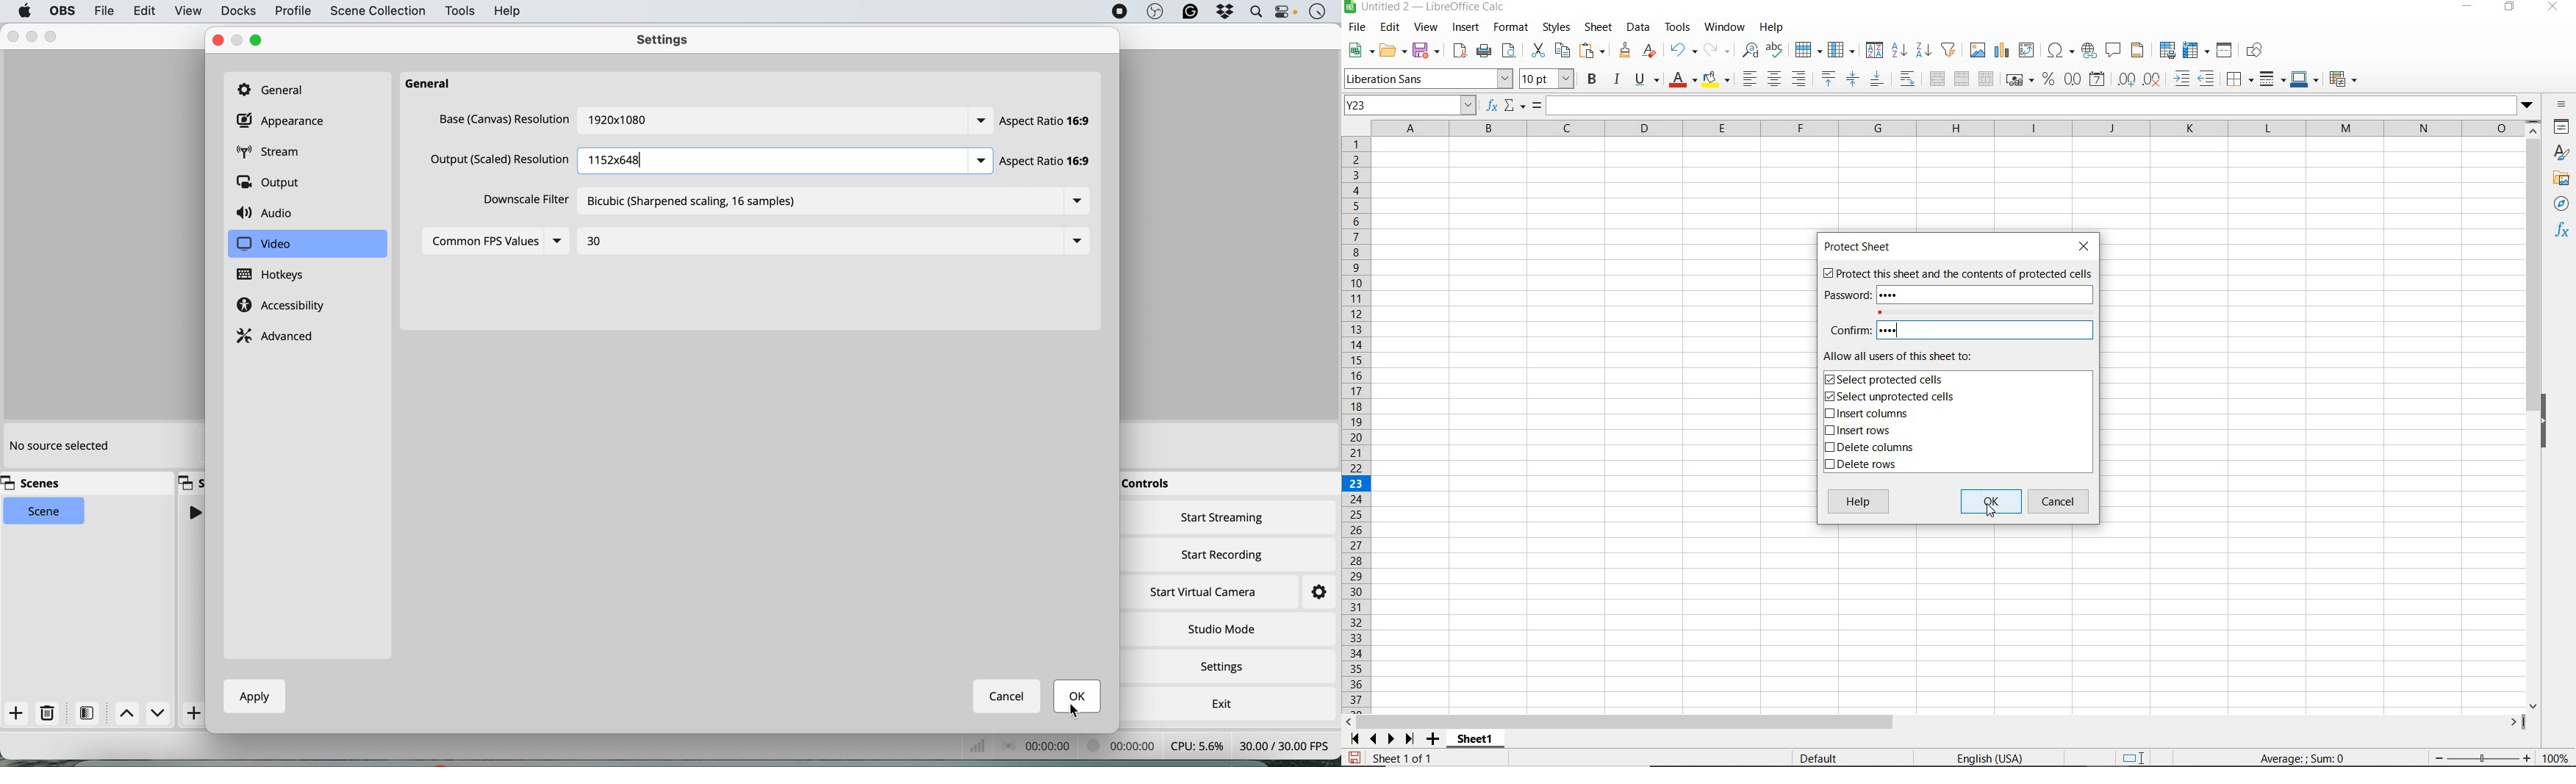 The width and height of the screenshot is (2576, 784). What do you see at coordinates (1893, 295) in the screenshot?
I see `PASSWORD ADDED` at bounding box center [1893, 295].